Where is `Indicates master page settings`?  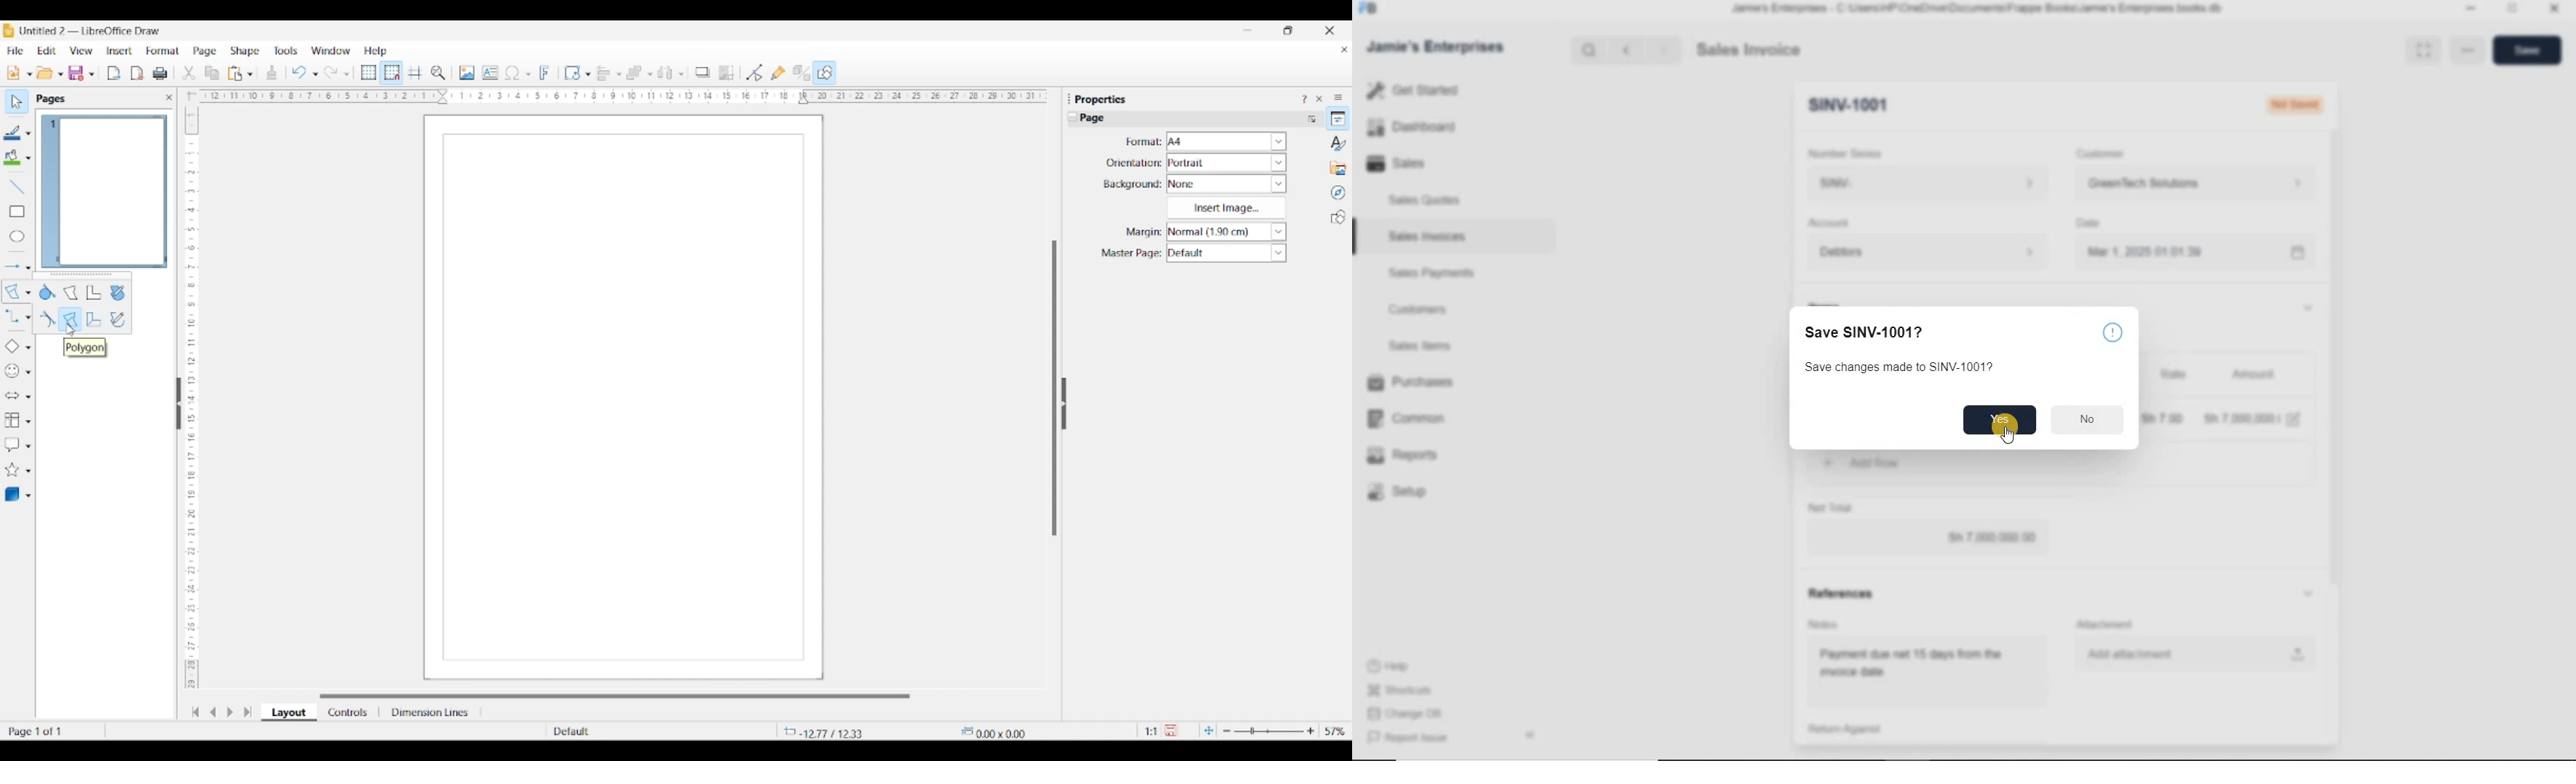 Indicates master page settings is located at coordinates (1130, 254).